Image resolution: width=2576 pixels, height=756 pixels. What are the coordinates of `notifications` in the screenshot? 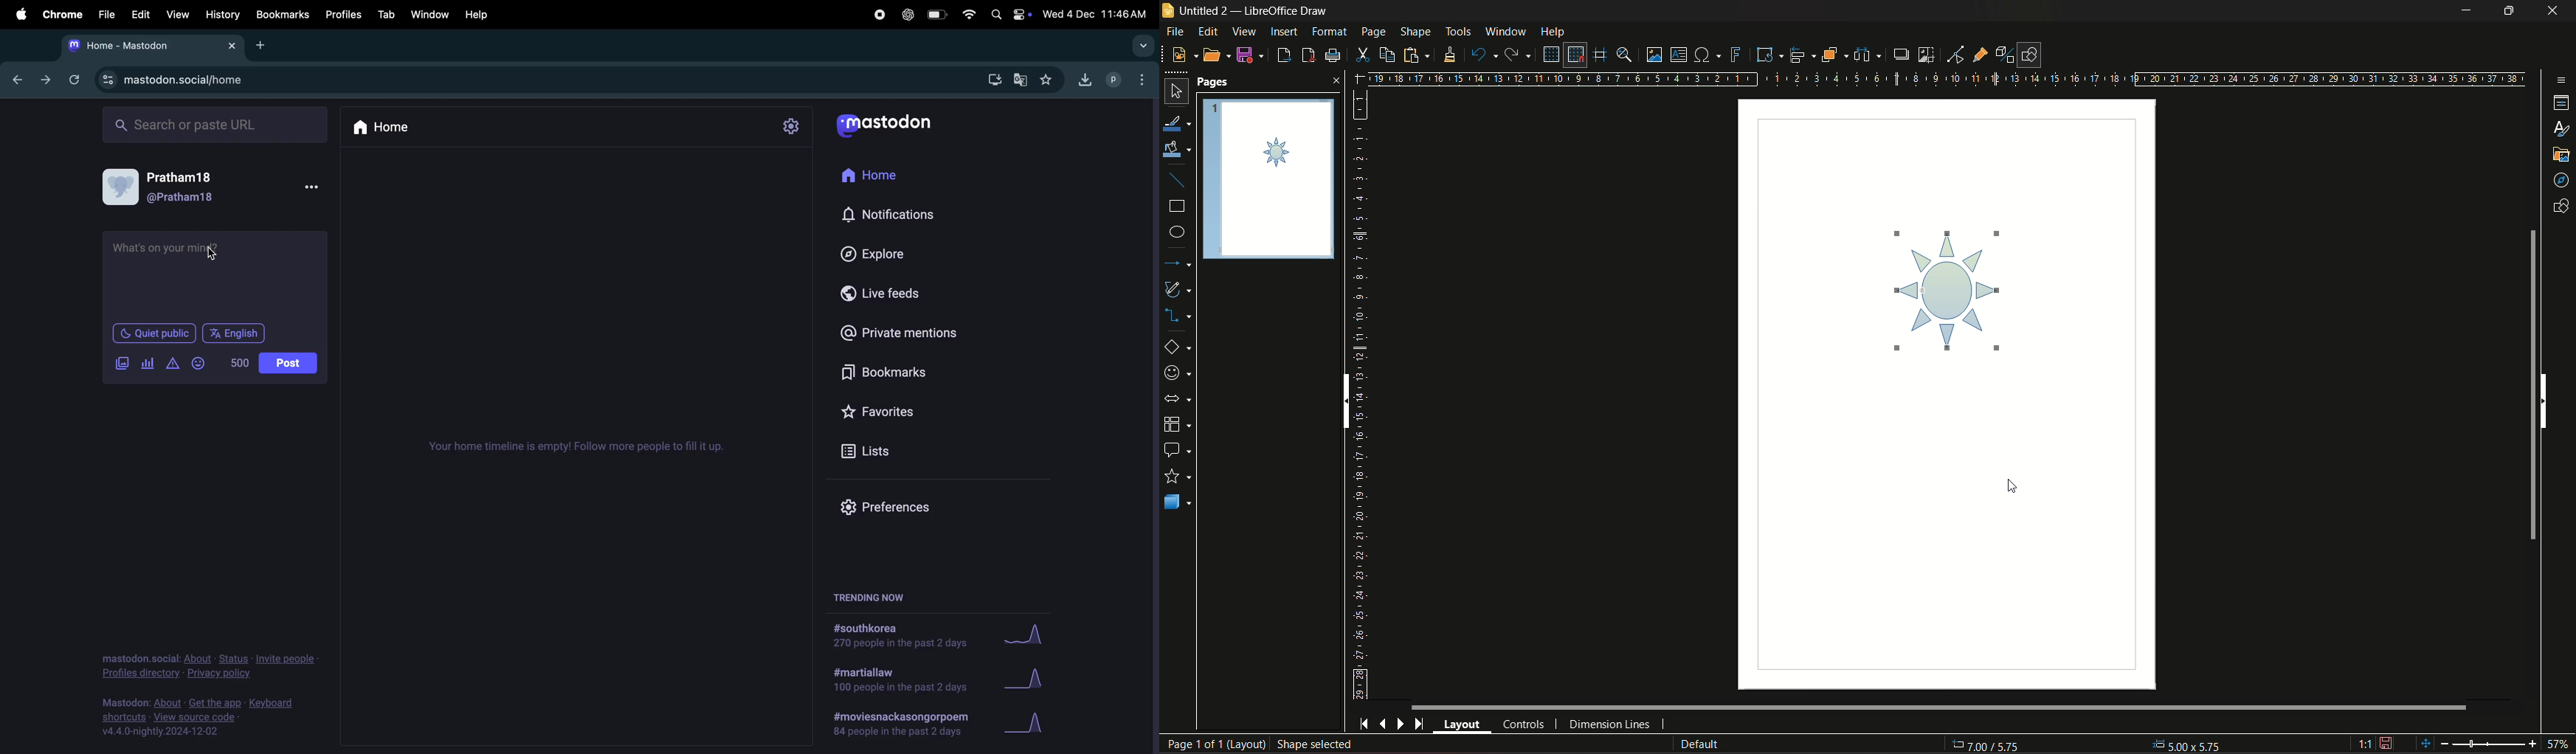 It's located at (888, 216).